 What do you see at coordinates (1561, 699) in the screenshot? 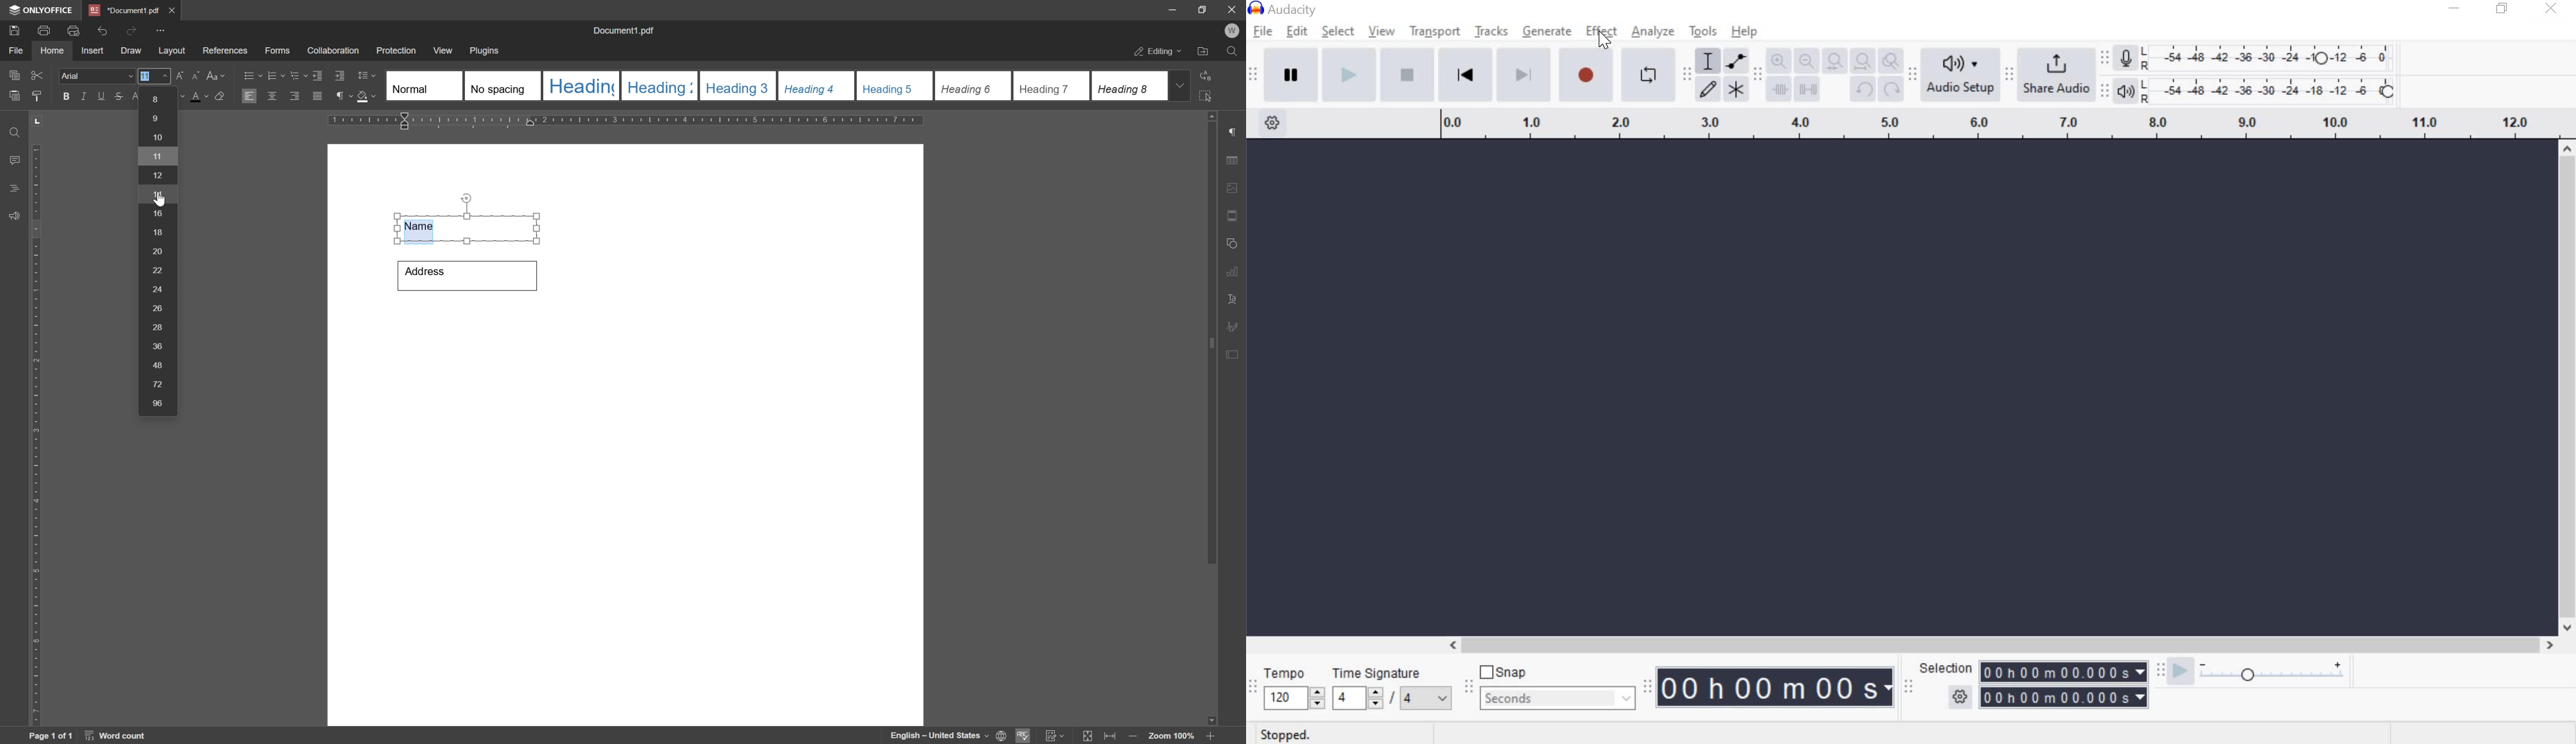
I see `seconds` at bounding box center [1561, 699].